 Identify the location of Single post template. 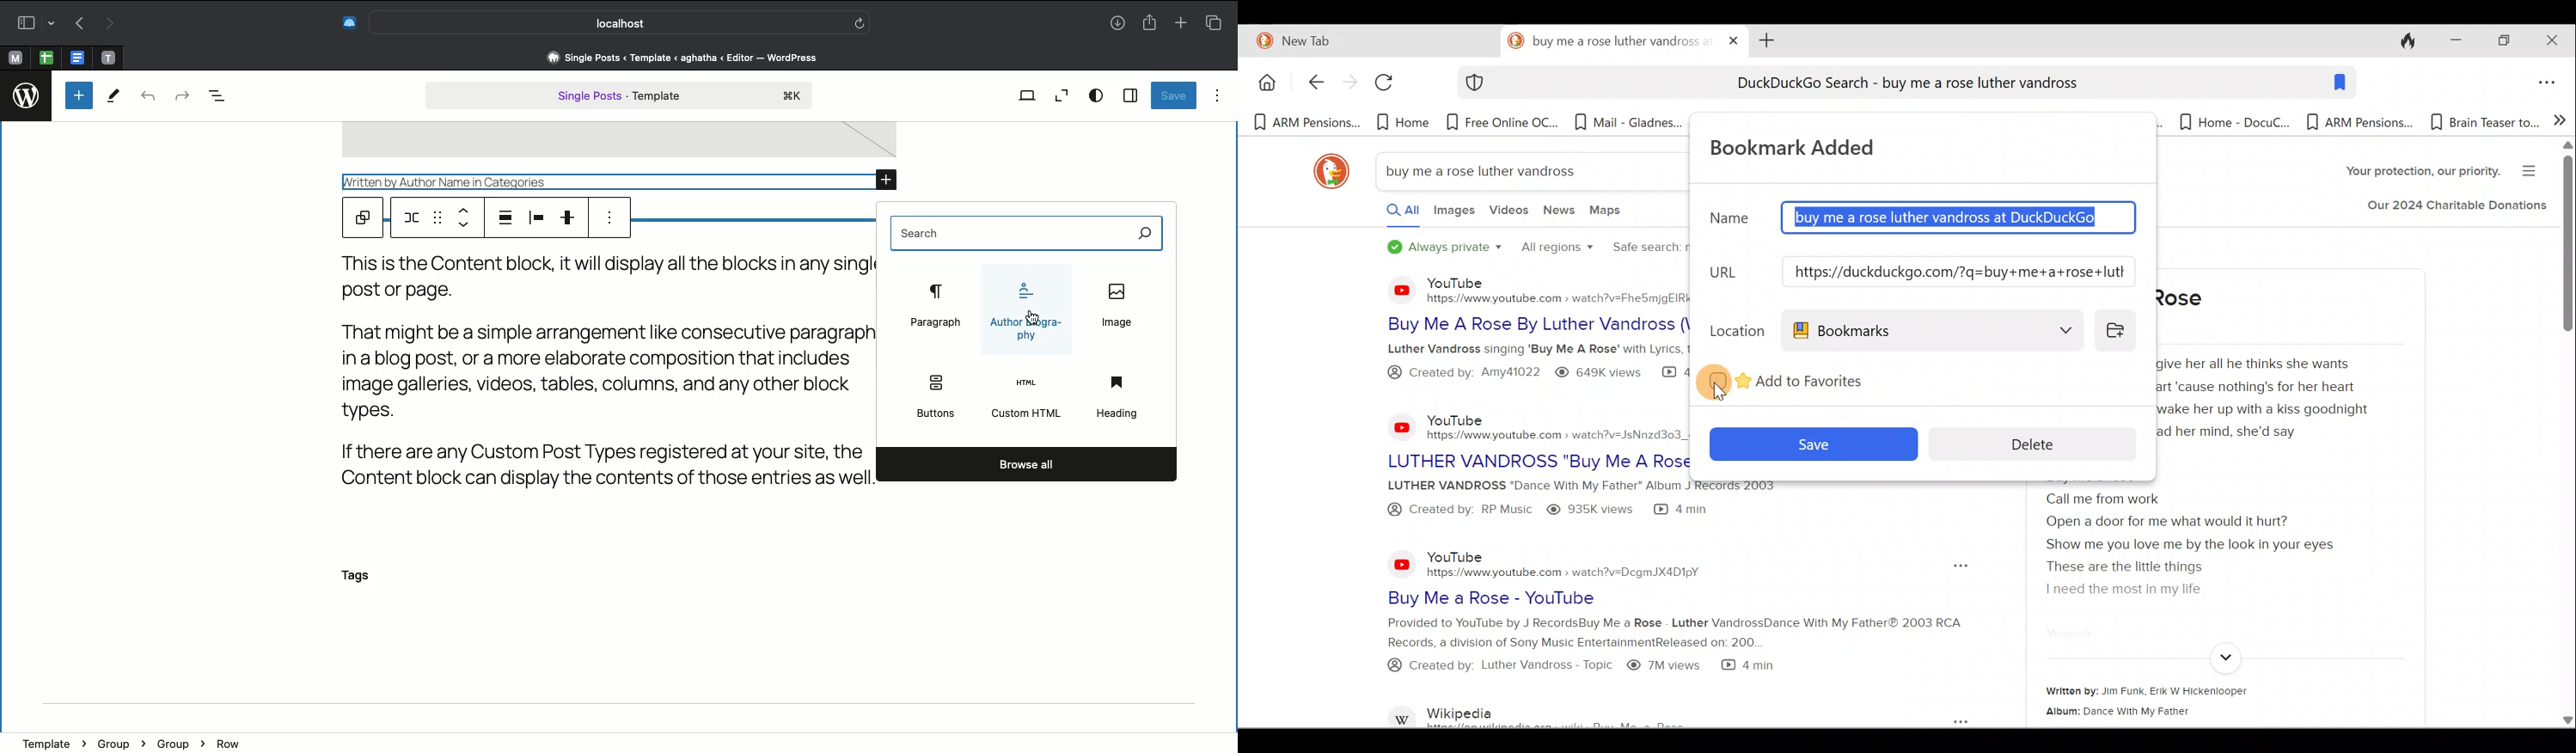
(619, 97).